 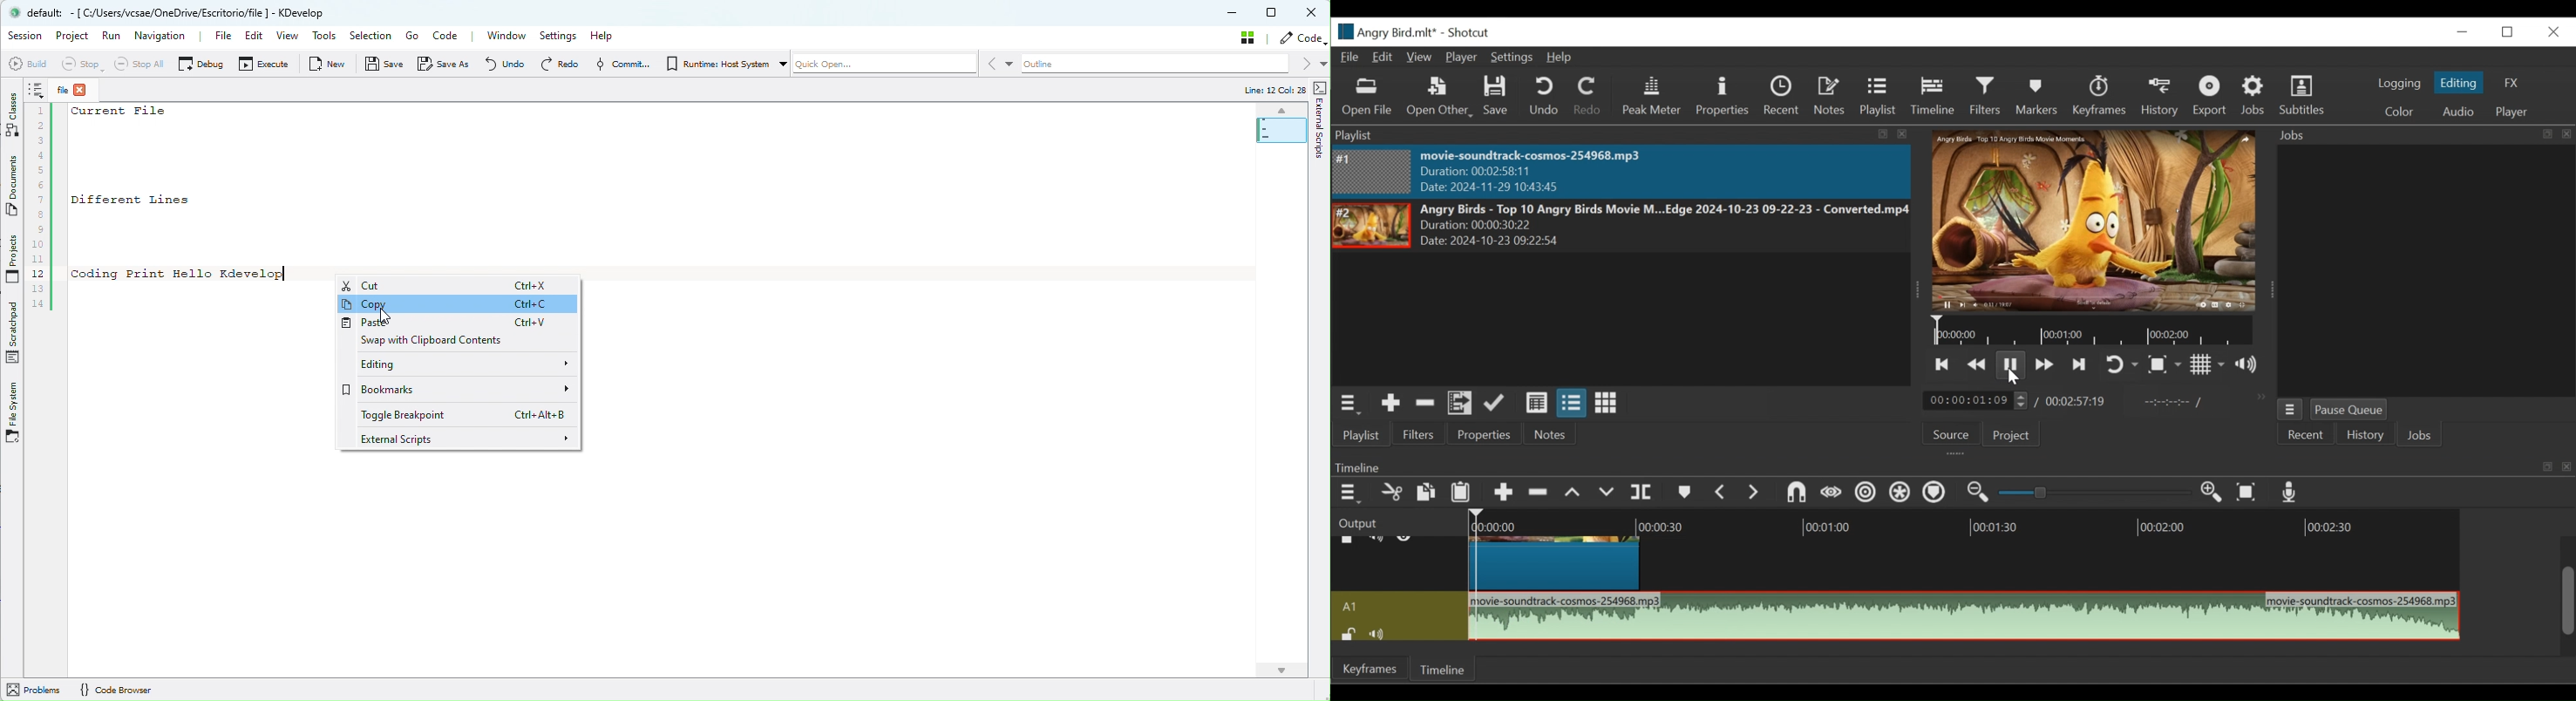 I want to click on Commit, so click(x=622, y=65).